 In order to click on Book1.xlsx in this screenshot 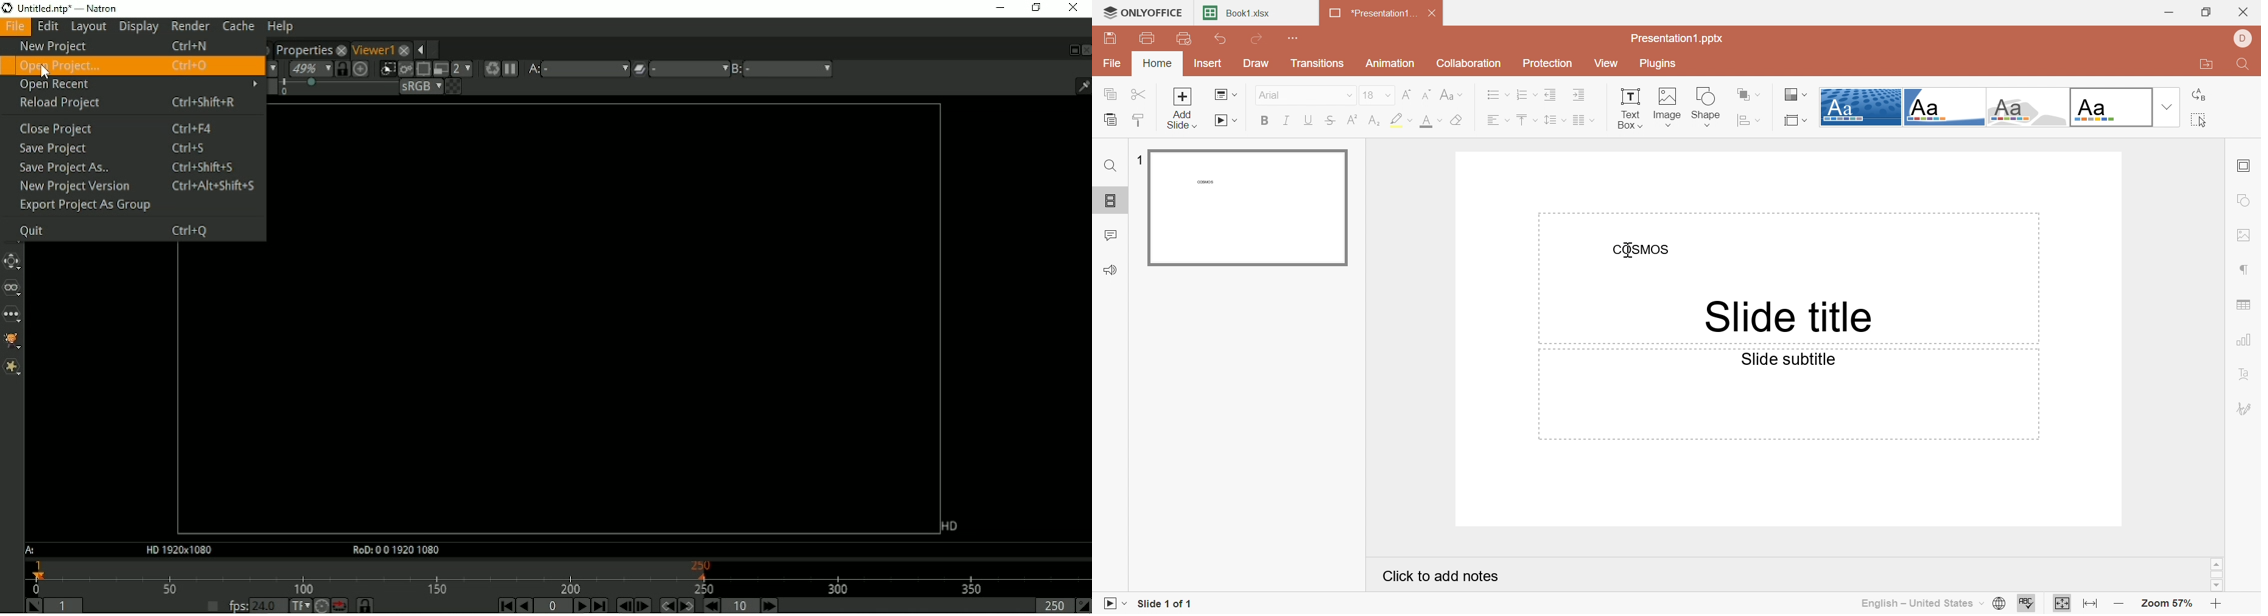, I will do `click(1233, 12)`.